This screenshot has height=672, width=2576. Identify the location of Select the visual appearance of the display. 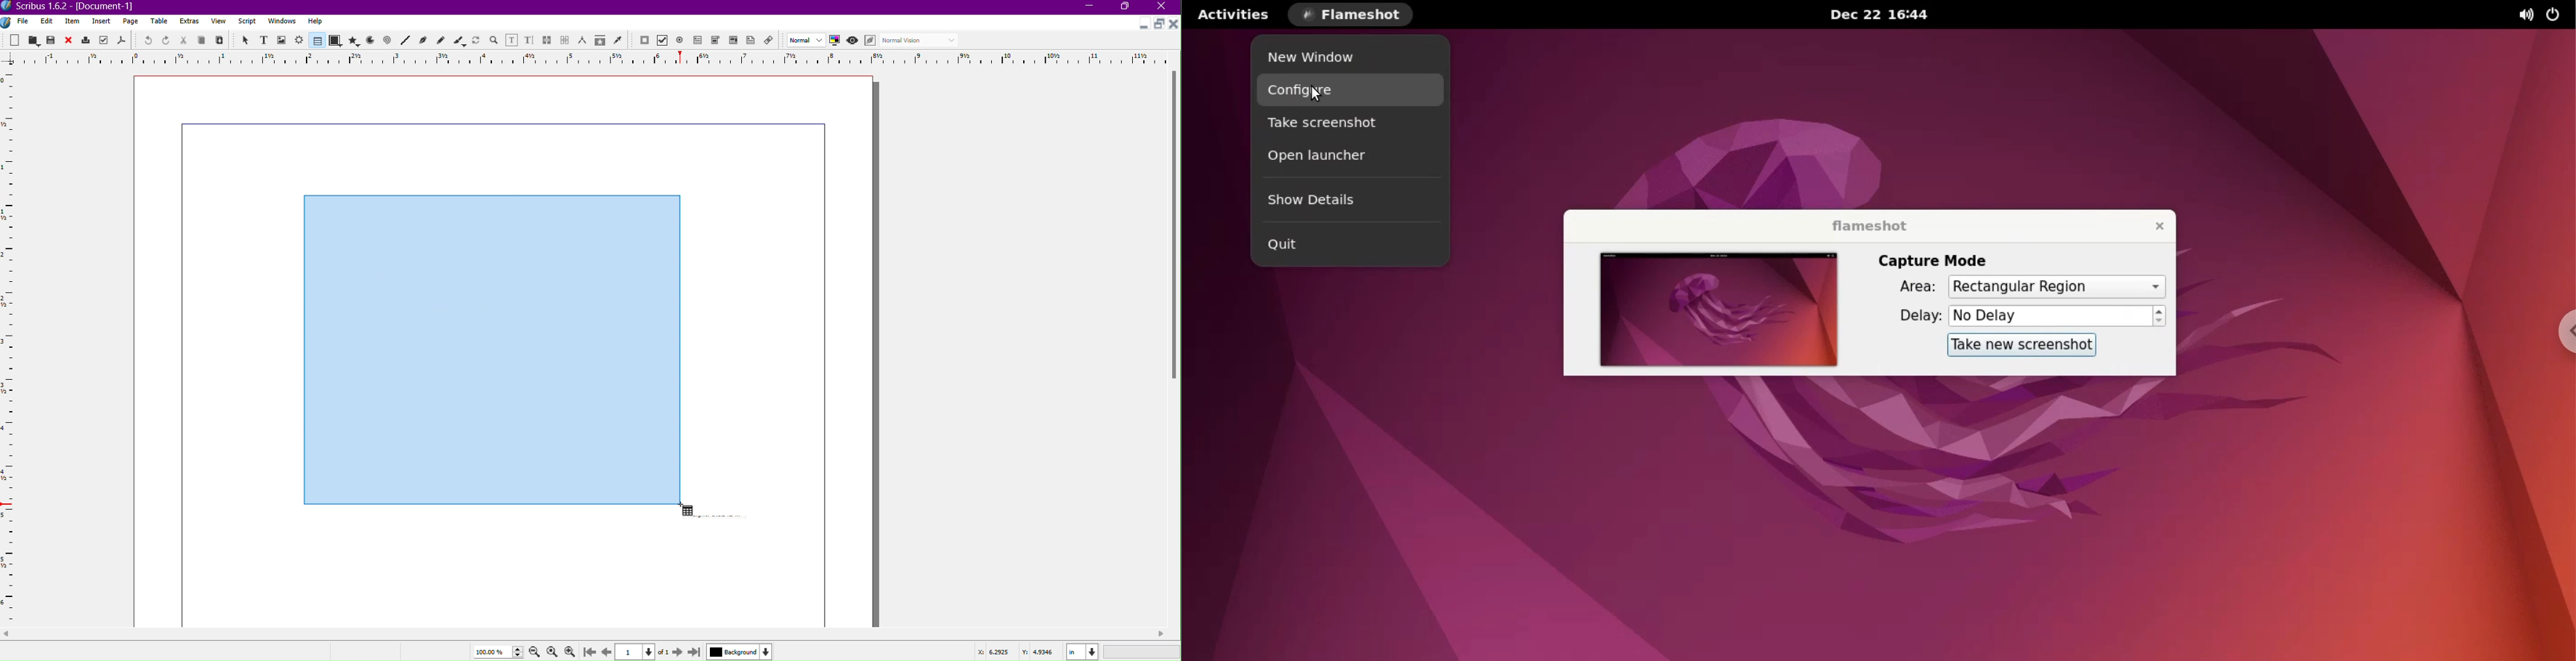
(922, 41).